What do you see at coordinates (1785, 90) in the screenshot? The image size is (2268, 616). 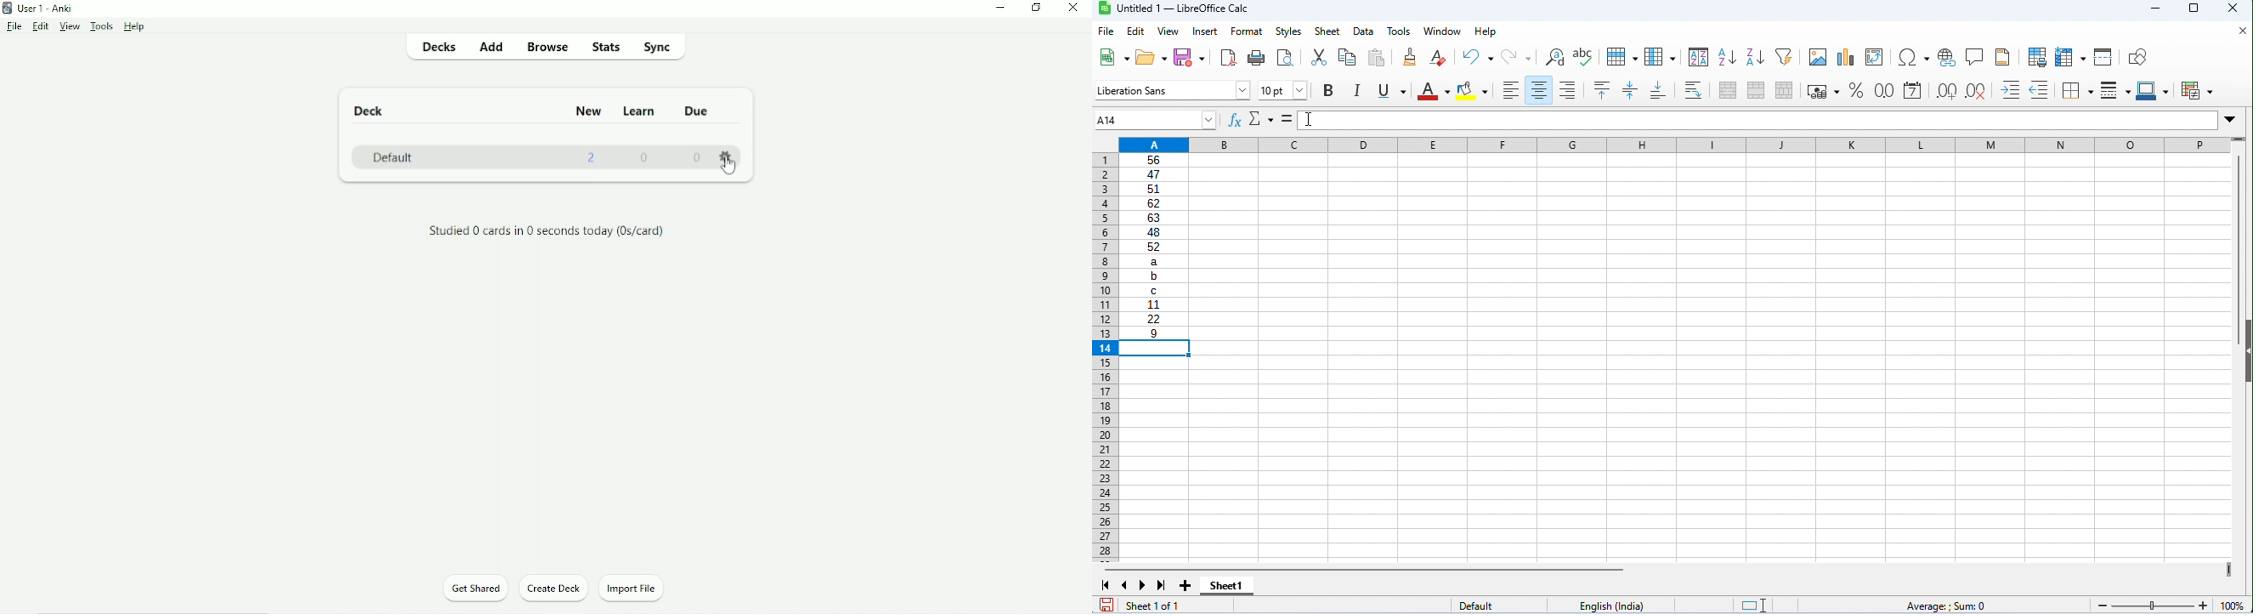 I see `unmerge cells` at bounding box center [1785, 90].